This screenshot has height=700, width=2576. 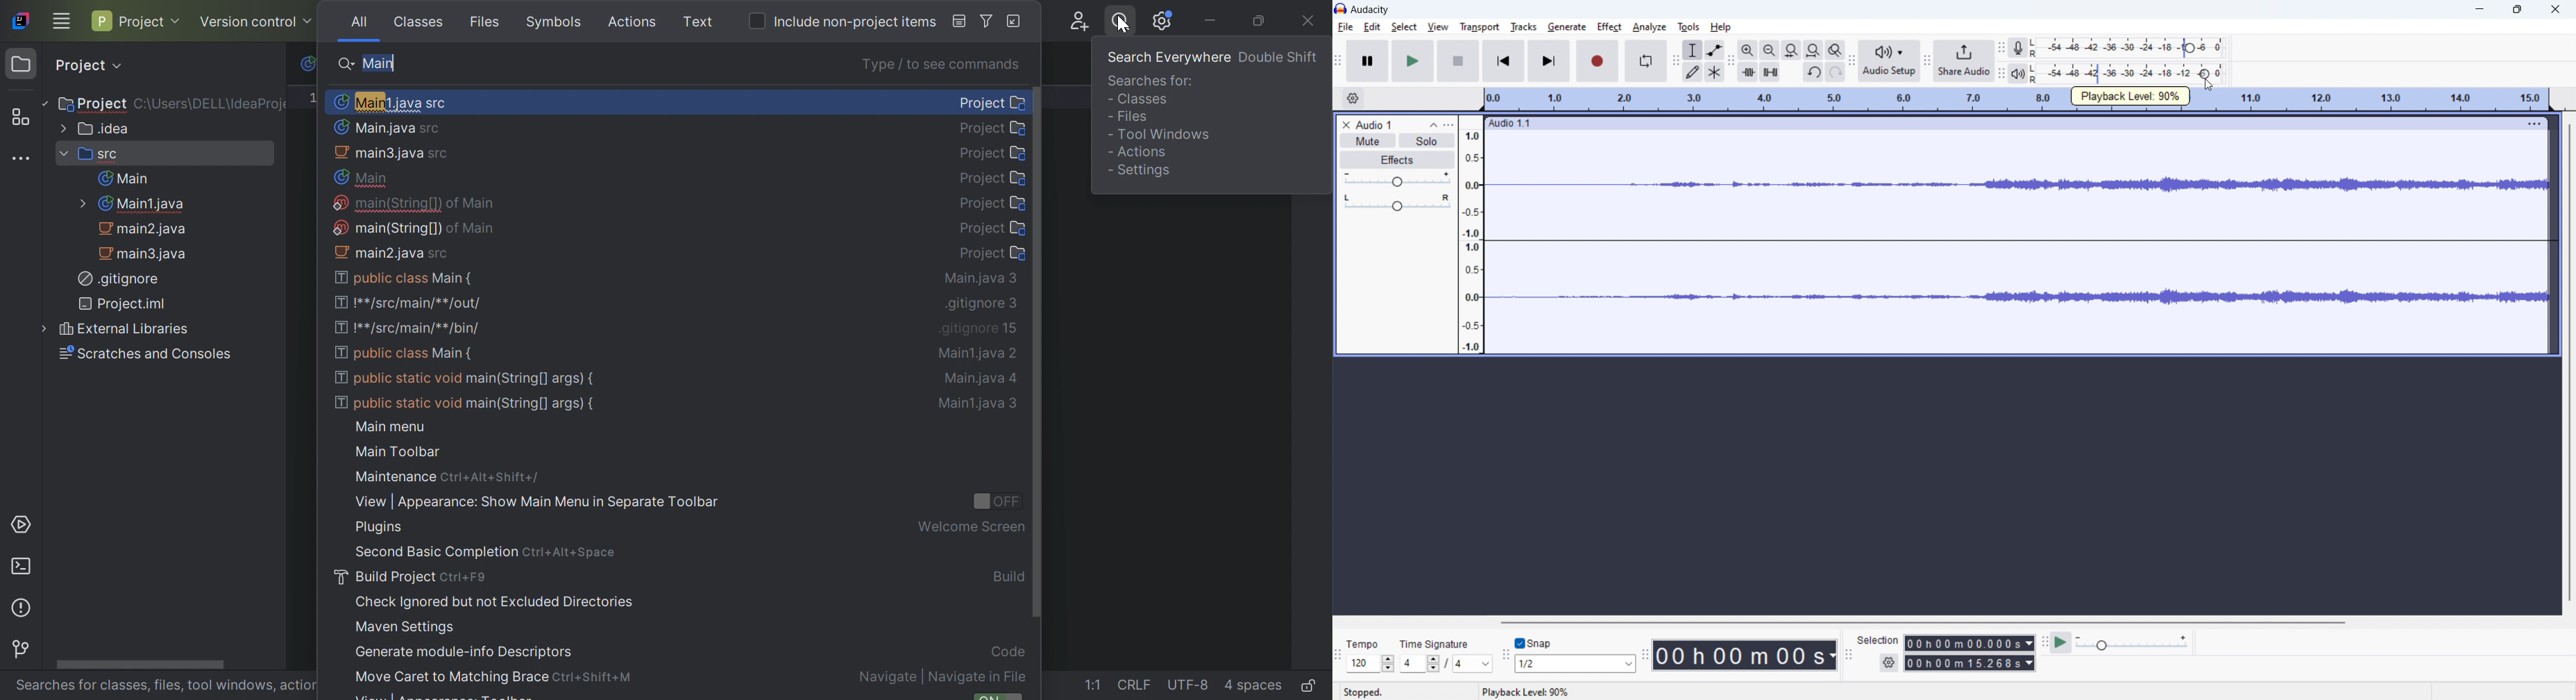 What do you see at coordinates (1731, 60) in the screenshot?
I see `edit toolbar` at bounding box center [1731, 60].